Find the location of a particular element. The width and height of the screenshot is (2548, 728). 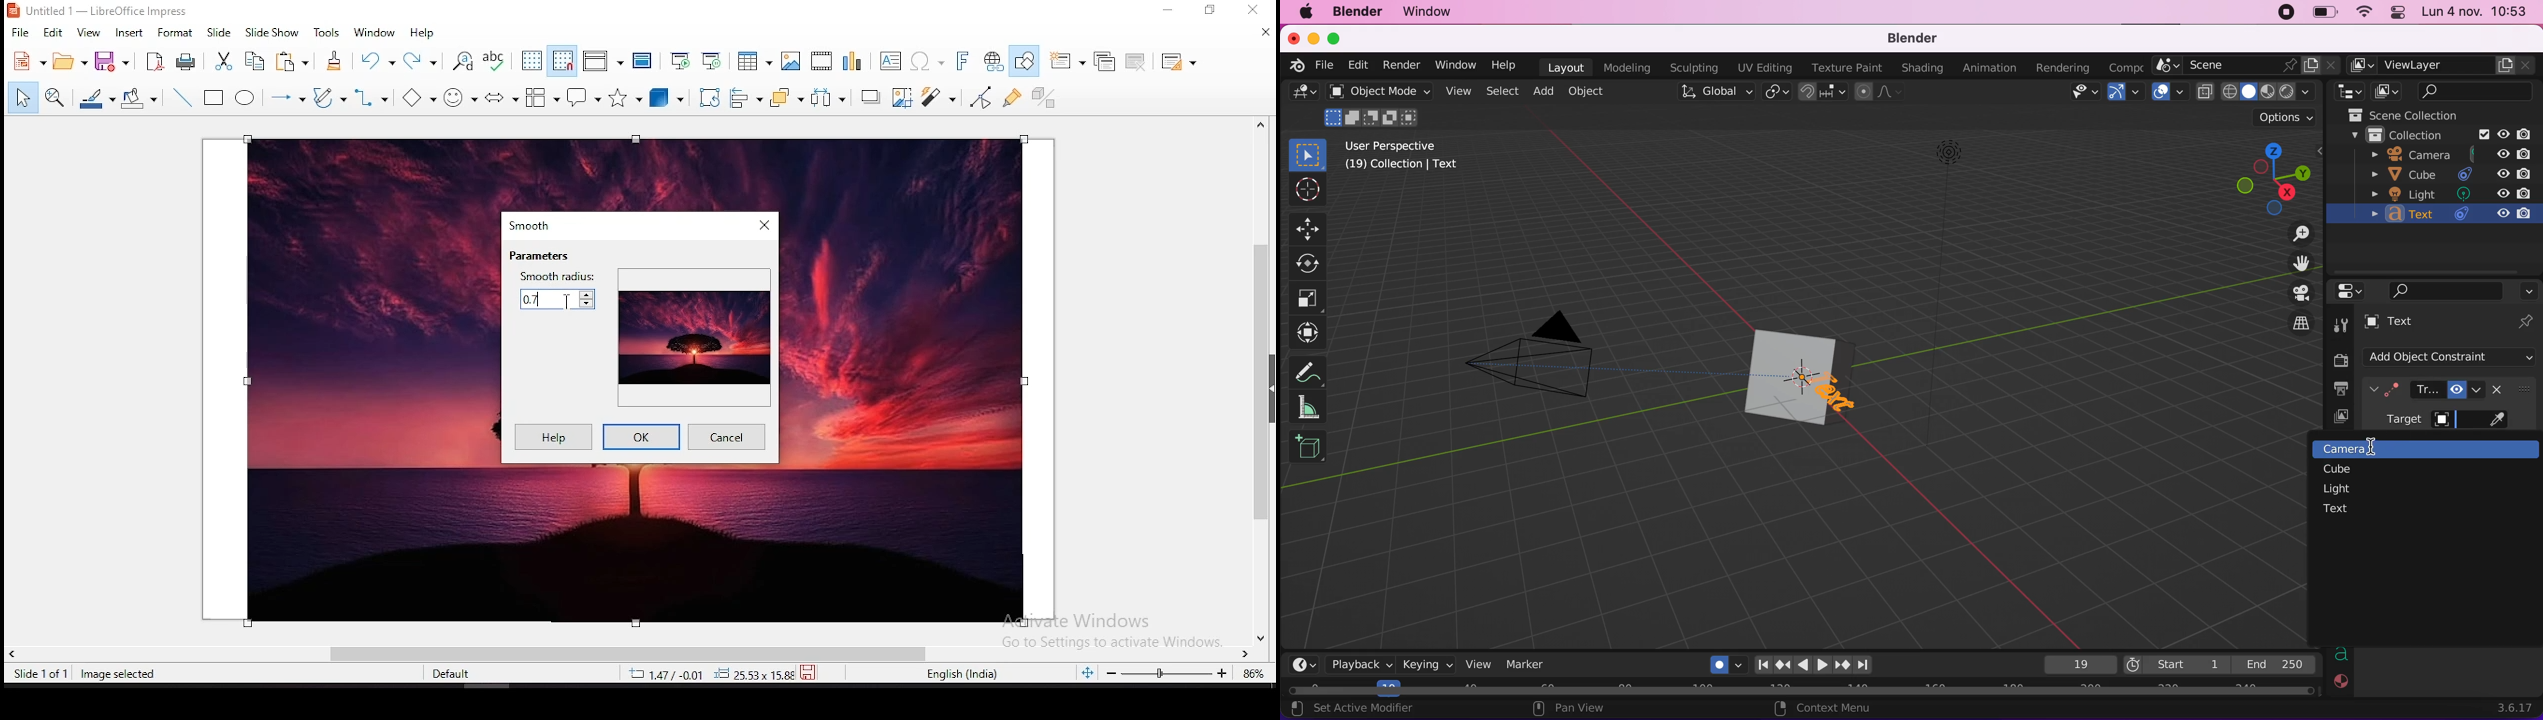

help is located at coordinates (425, 34).